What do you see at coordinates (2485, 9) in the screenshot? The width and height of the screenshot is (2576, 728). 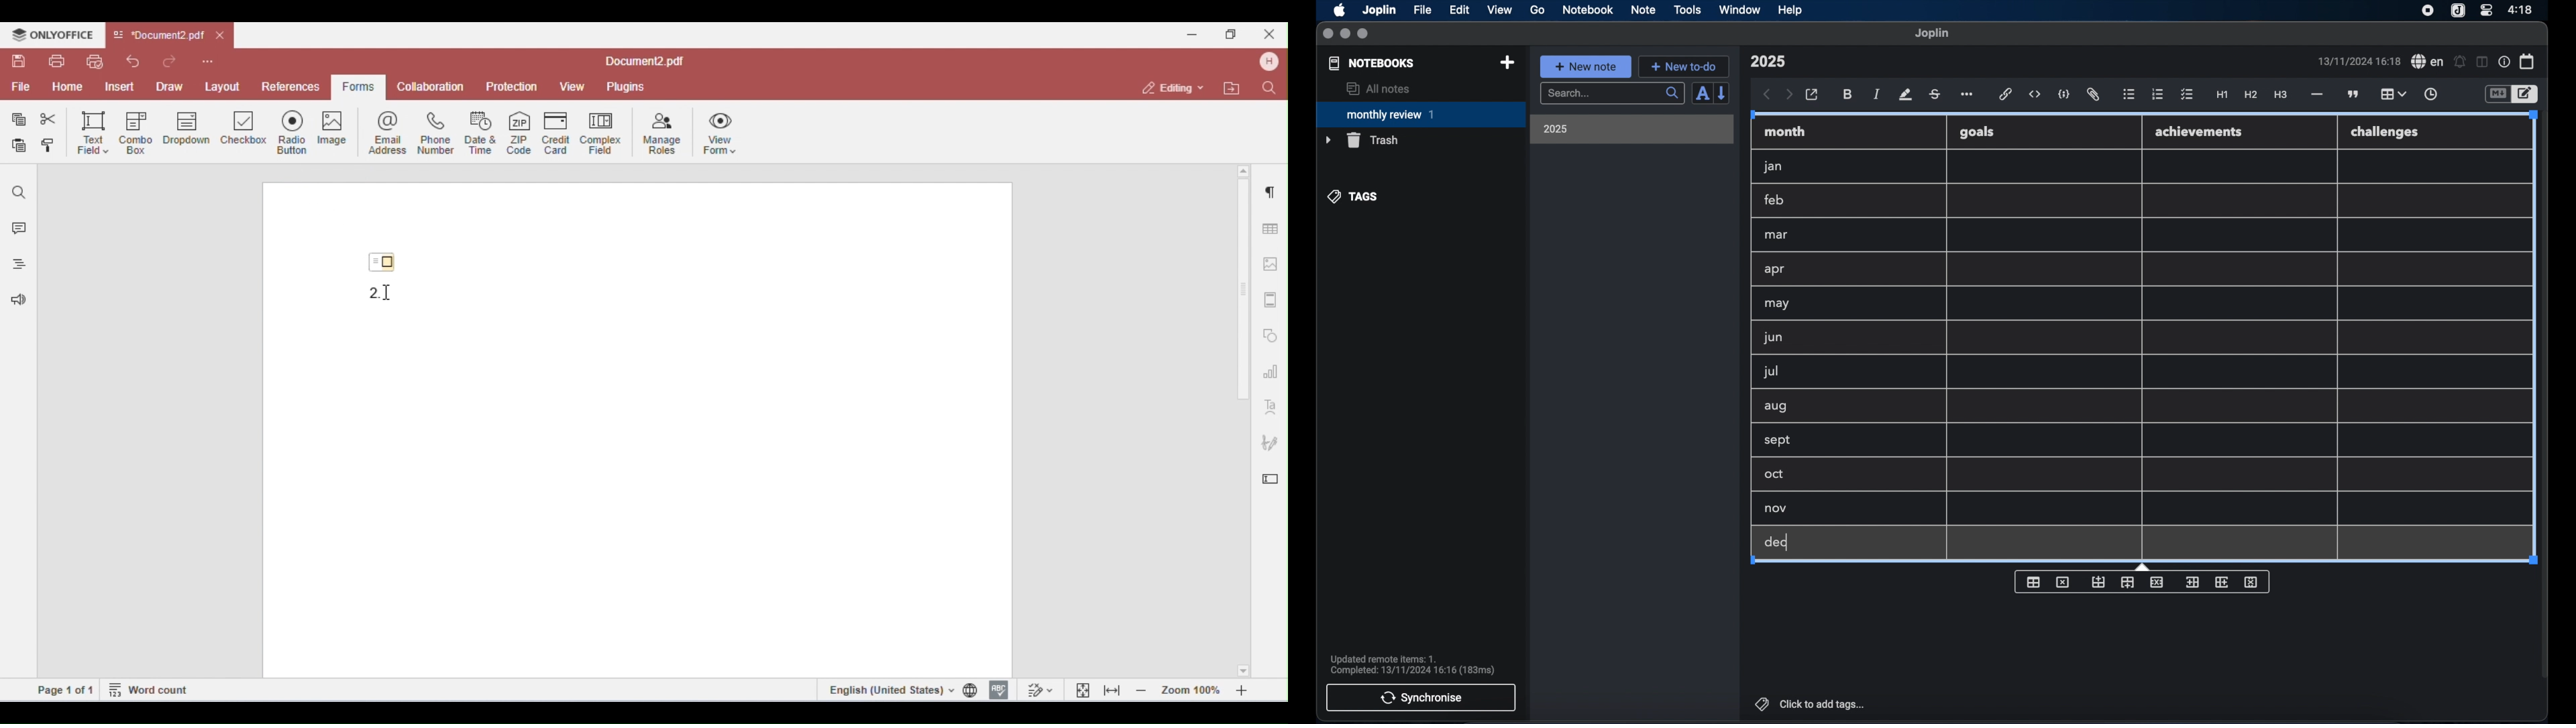 I see `control center` at bounding box center [2485, 9].